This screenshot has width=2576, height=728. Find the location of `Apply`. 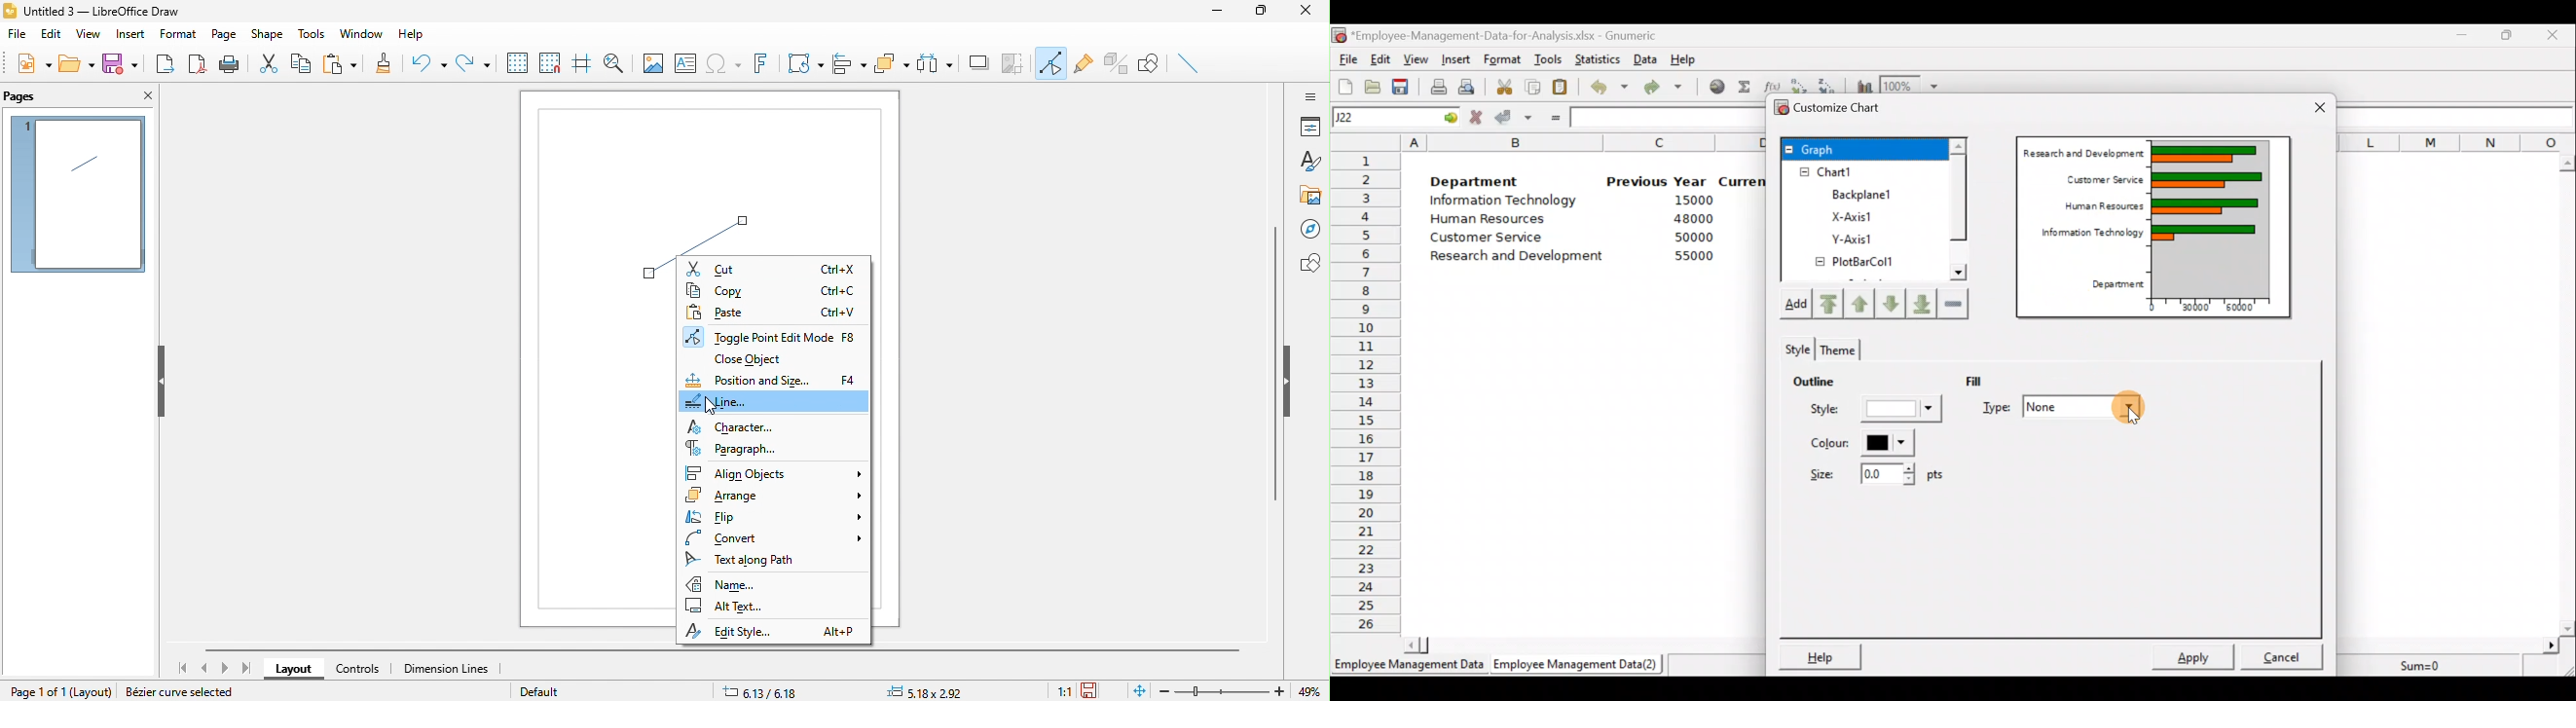

Apply is located at coordinates (2194, 656).